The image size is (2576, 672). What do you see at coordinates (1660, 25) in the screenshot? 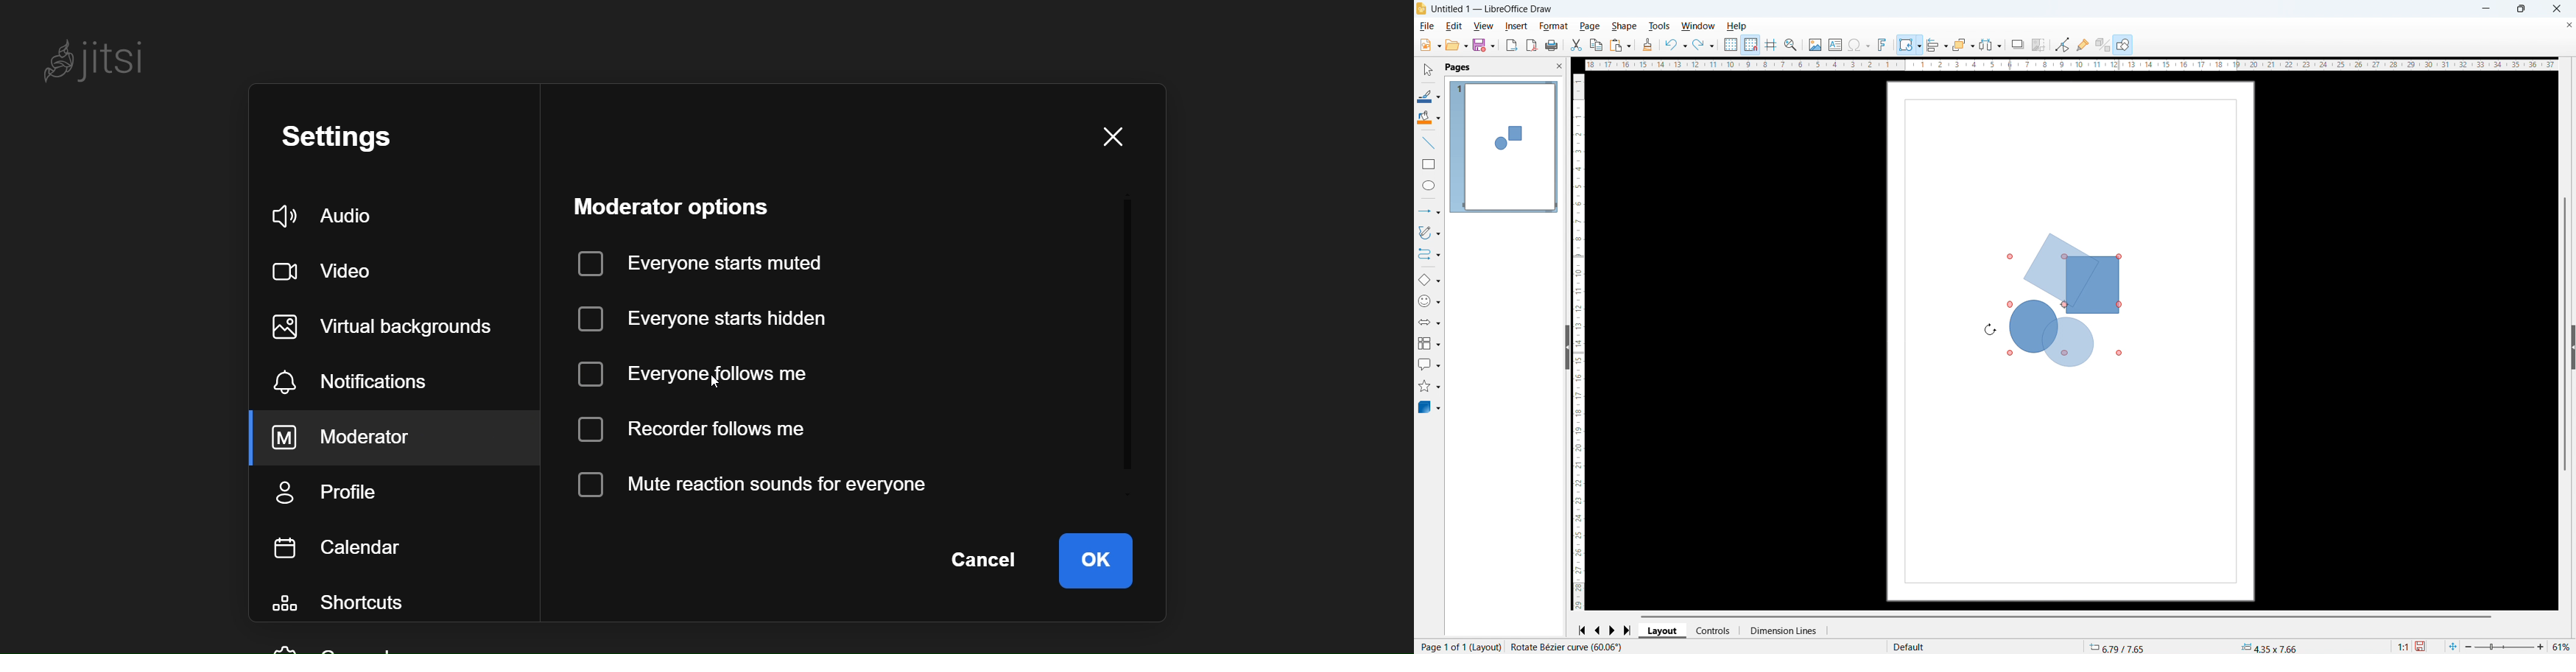
I see `Tools ` at bounding box center [1660, 25].